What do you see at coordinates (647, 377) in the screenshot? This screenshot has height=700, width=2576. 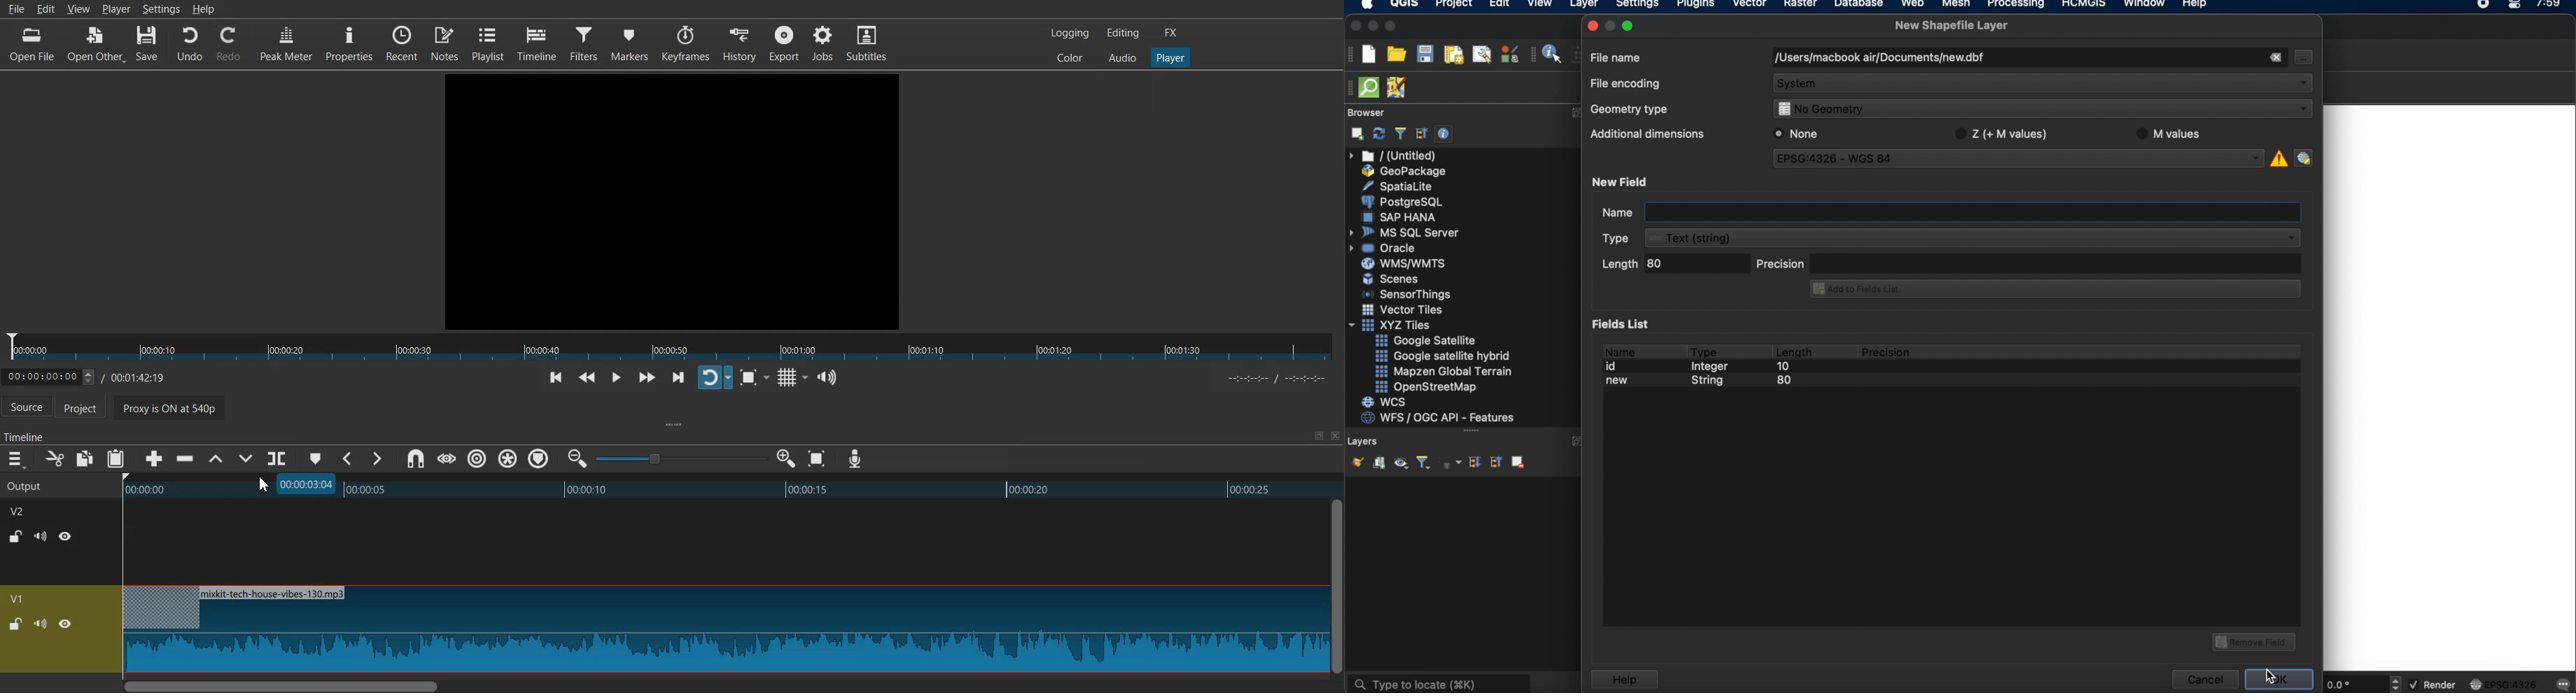 I see `Play quickly forwards` at bounding box center [647, 377].